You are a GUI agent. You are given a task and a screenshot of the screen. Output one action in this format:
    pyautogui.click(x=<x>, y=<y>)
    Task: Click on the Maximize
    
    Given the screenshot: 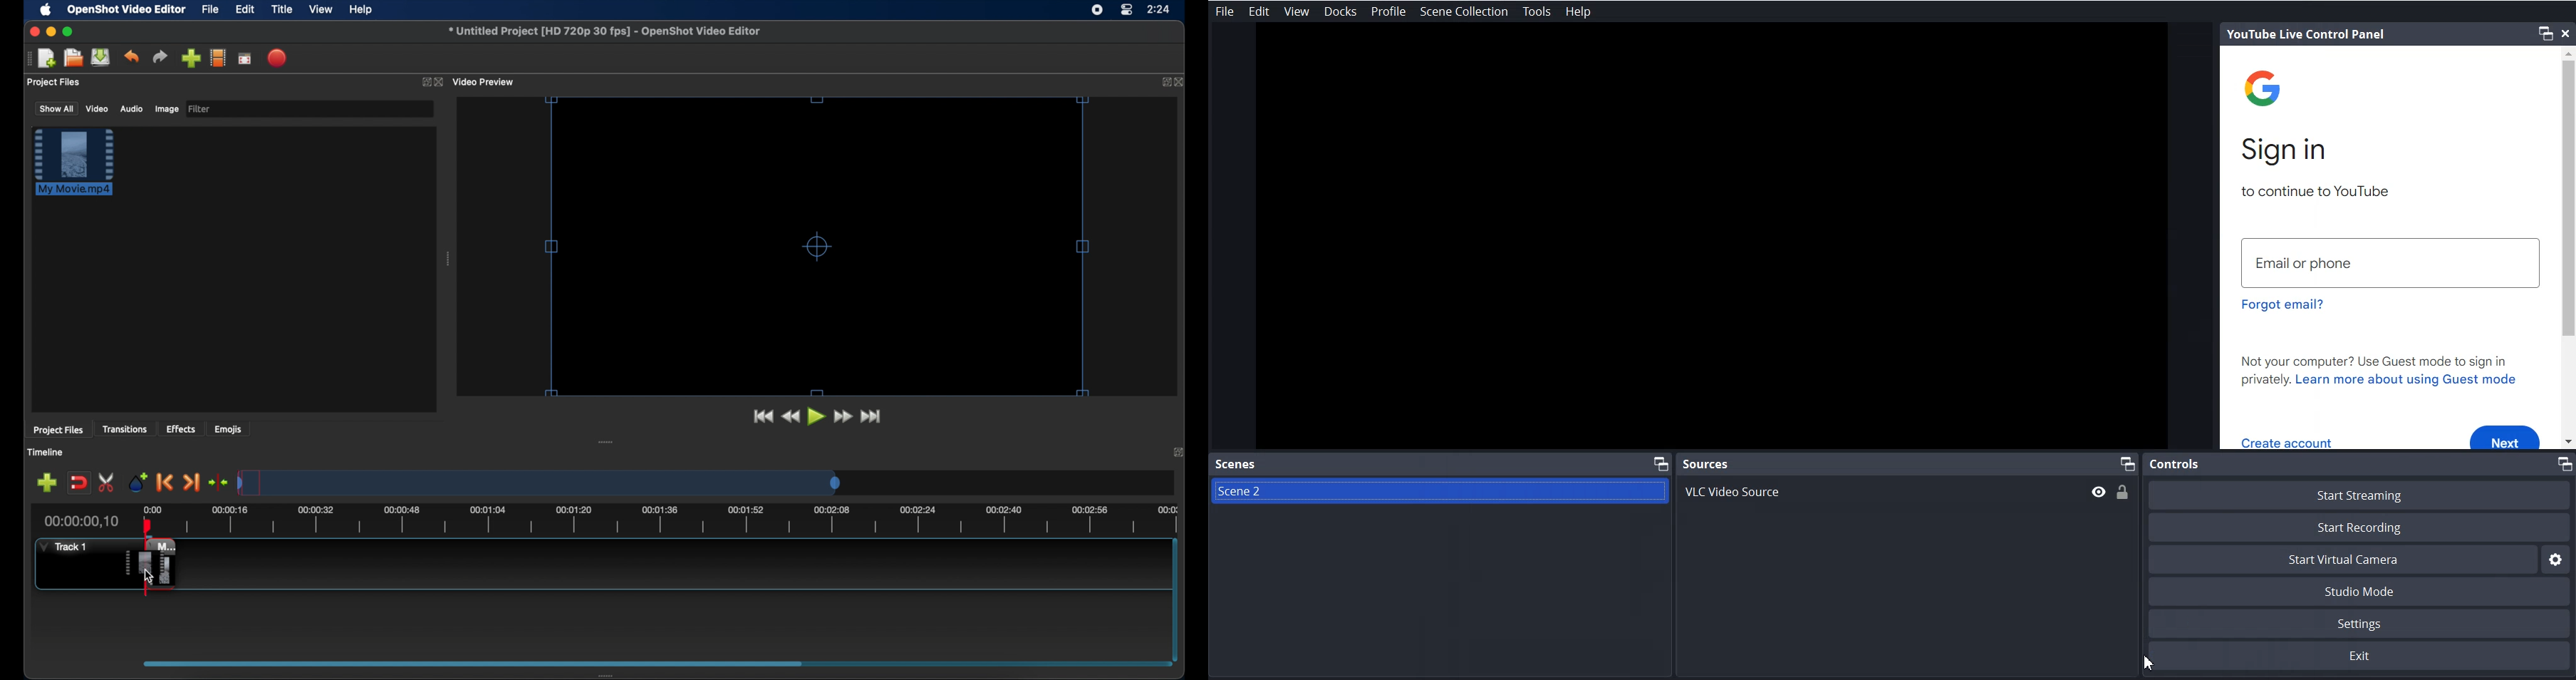 What is the action you would take?
    pyautogui.click(x=1661, y=463)
    